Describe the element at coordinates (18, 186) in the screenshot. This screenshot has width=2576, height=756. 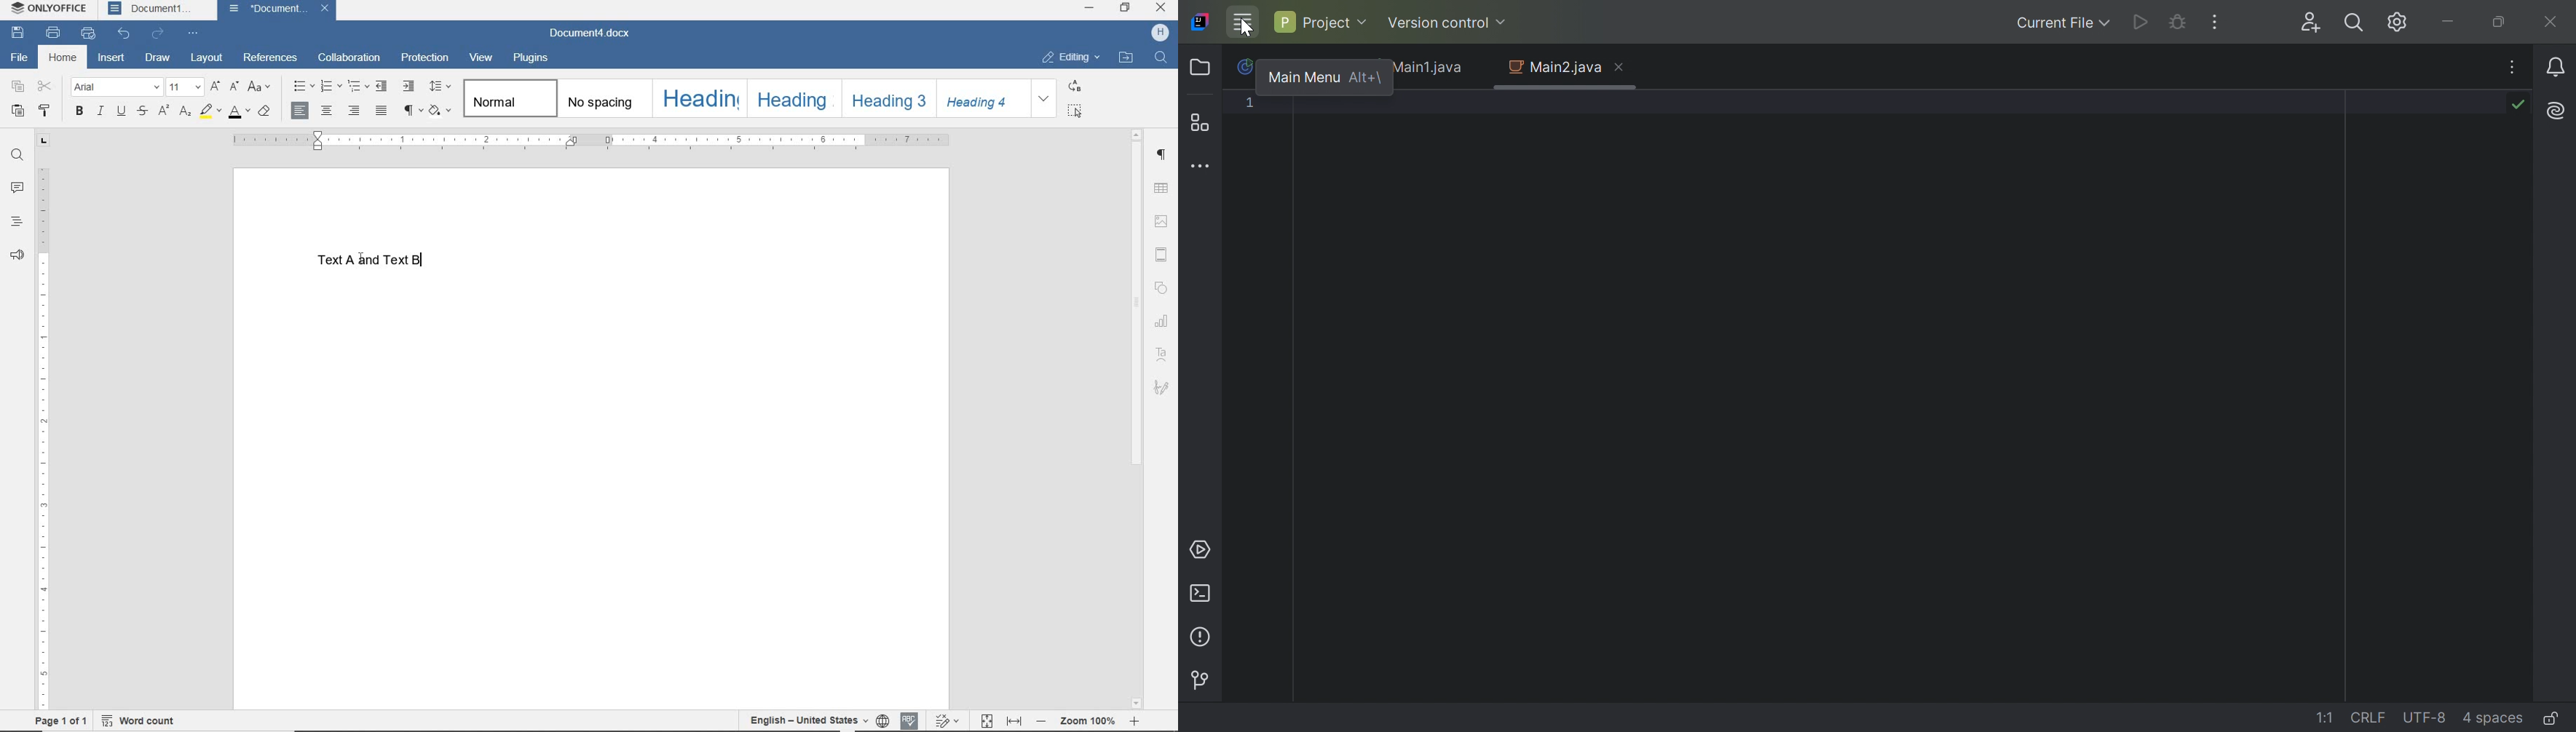
I see `COMMENTS` at that location.